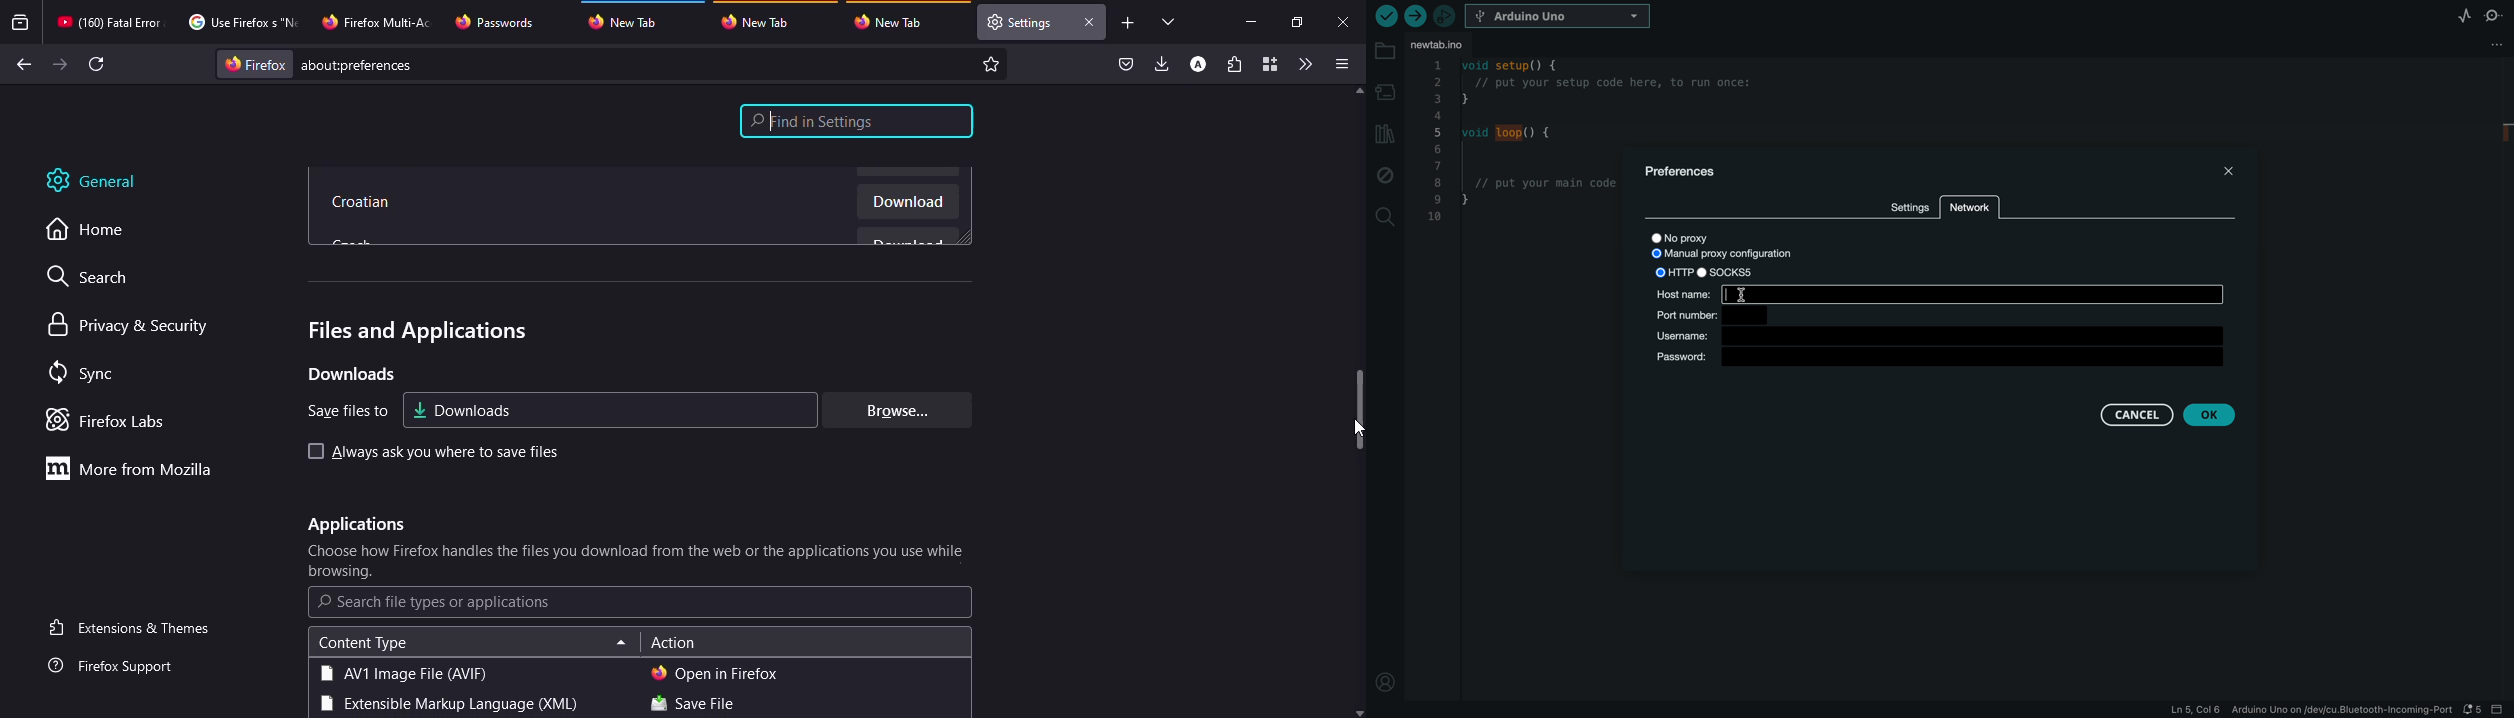 The width and height of the screenshot is (2520, 728). Describe the element at coordinates (117, 667) in the screenshot. I see `support` at that location.